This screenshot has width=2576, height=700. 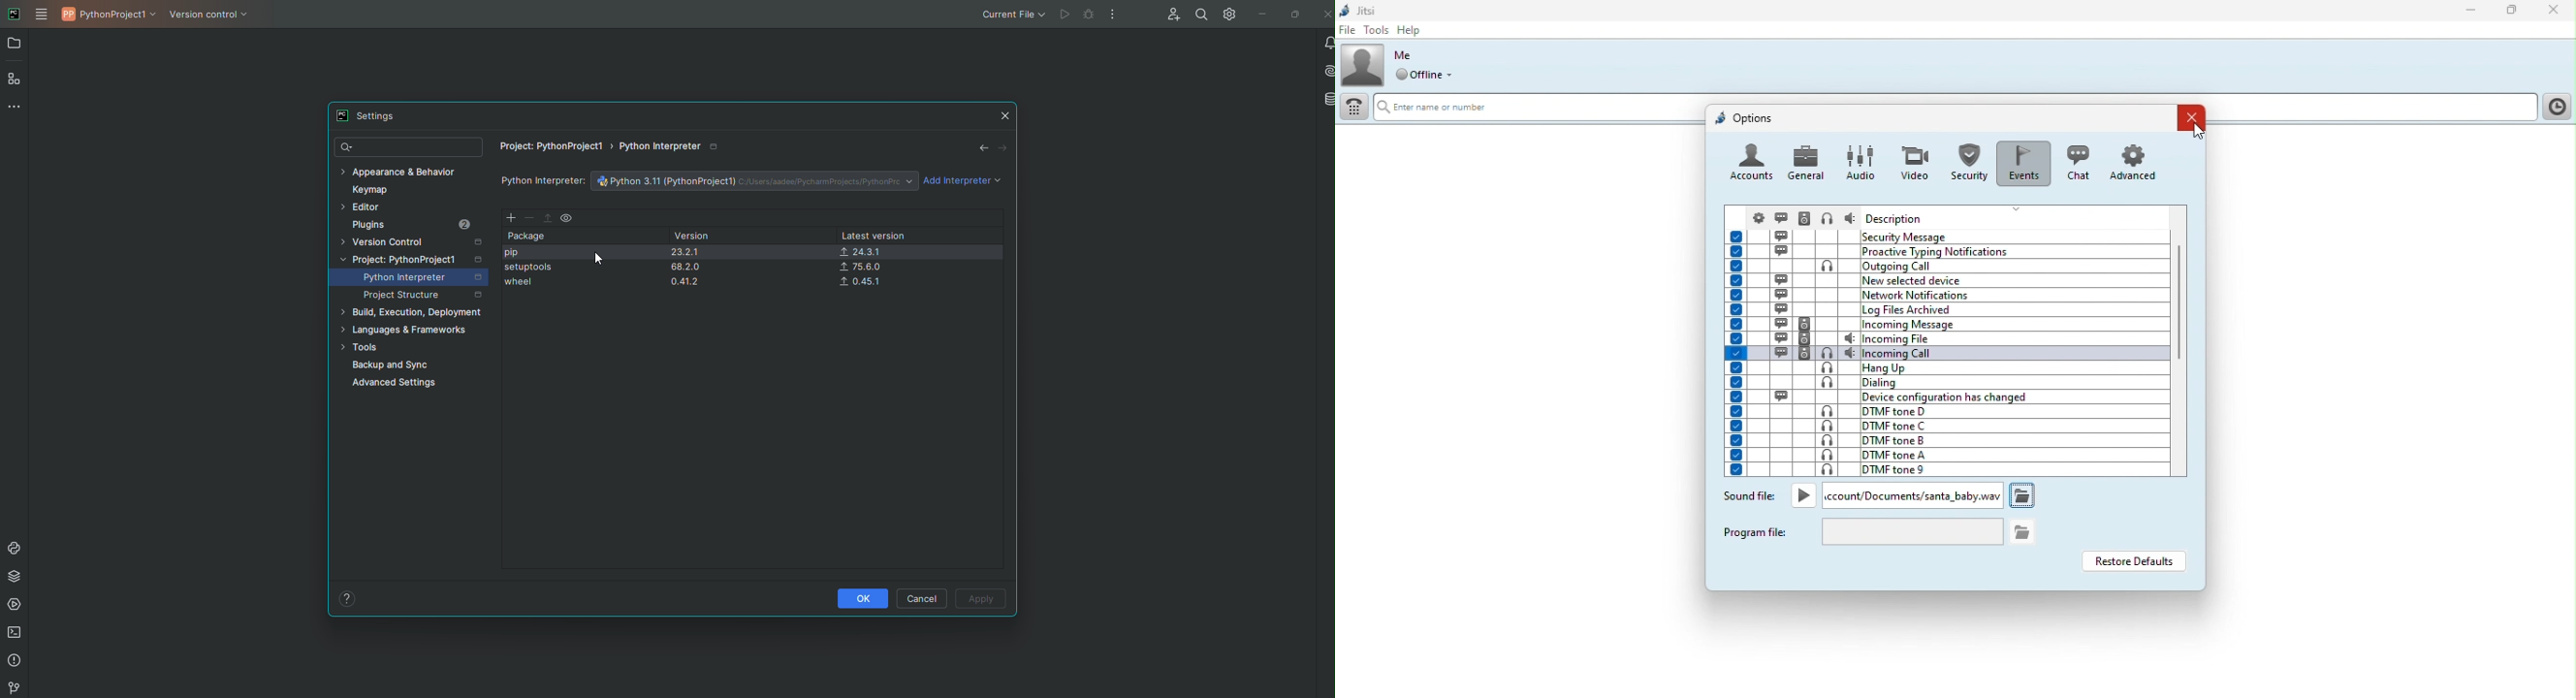 What do you see at coordinates (377, 189) in the screenshot?
I see `Keymap` at bounding box center [377, 189].